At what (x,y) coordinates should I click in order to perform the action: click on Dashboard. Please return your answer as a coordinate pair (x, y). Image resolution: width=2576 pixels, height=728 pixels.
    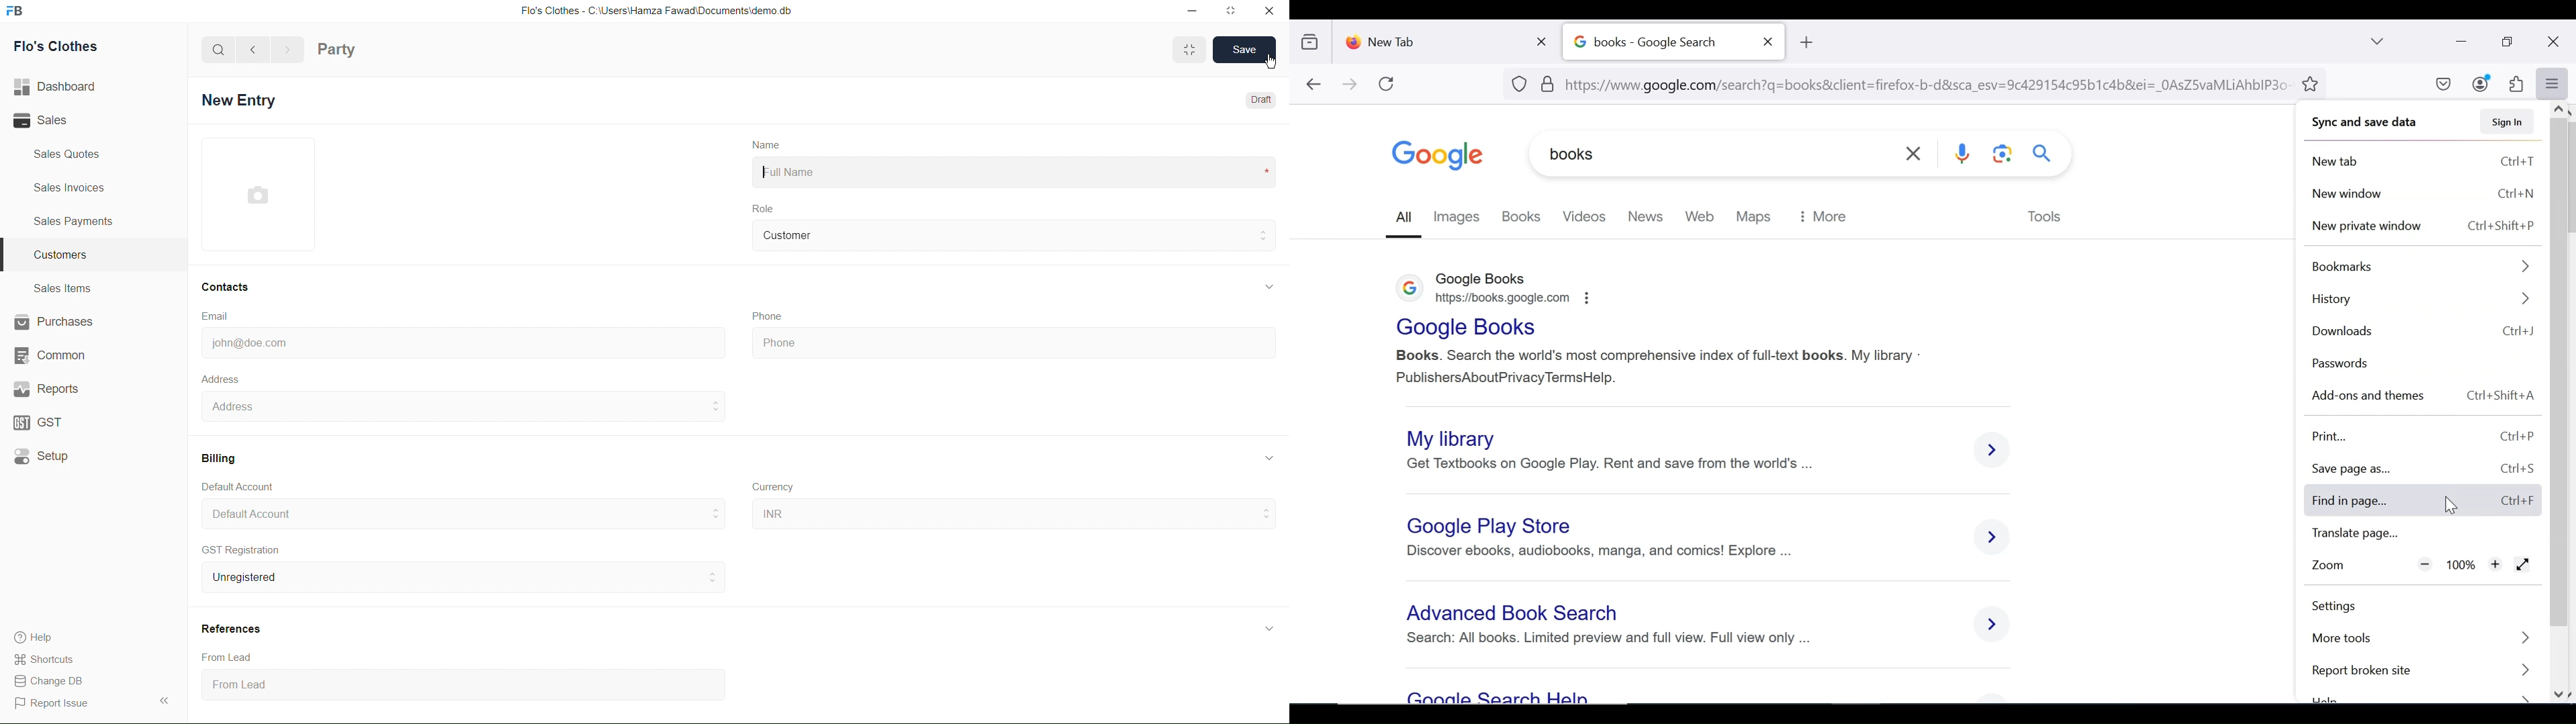
    Looking at the image, I should click on (60, 85).